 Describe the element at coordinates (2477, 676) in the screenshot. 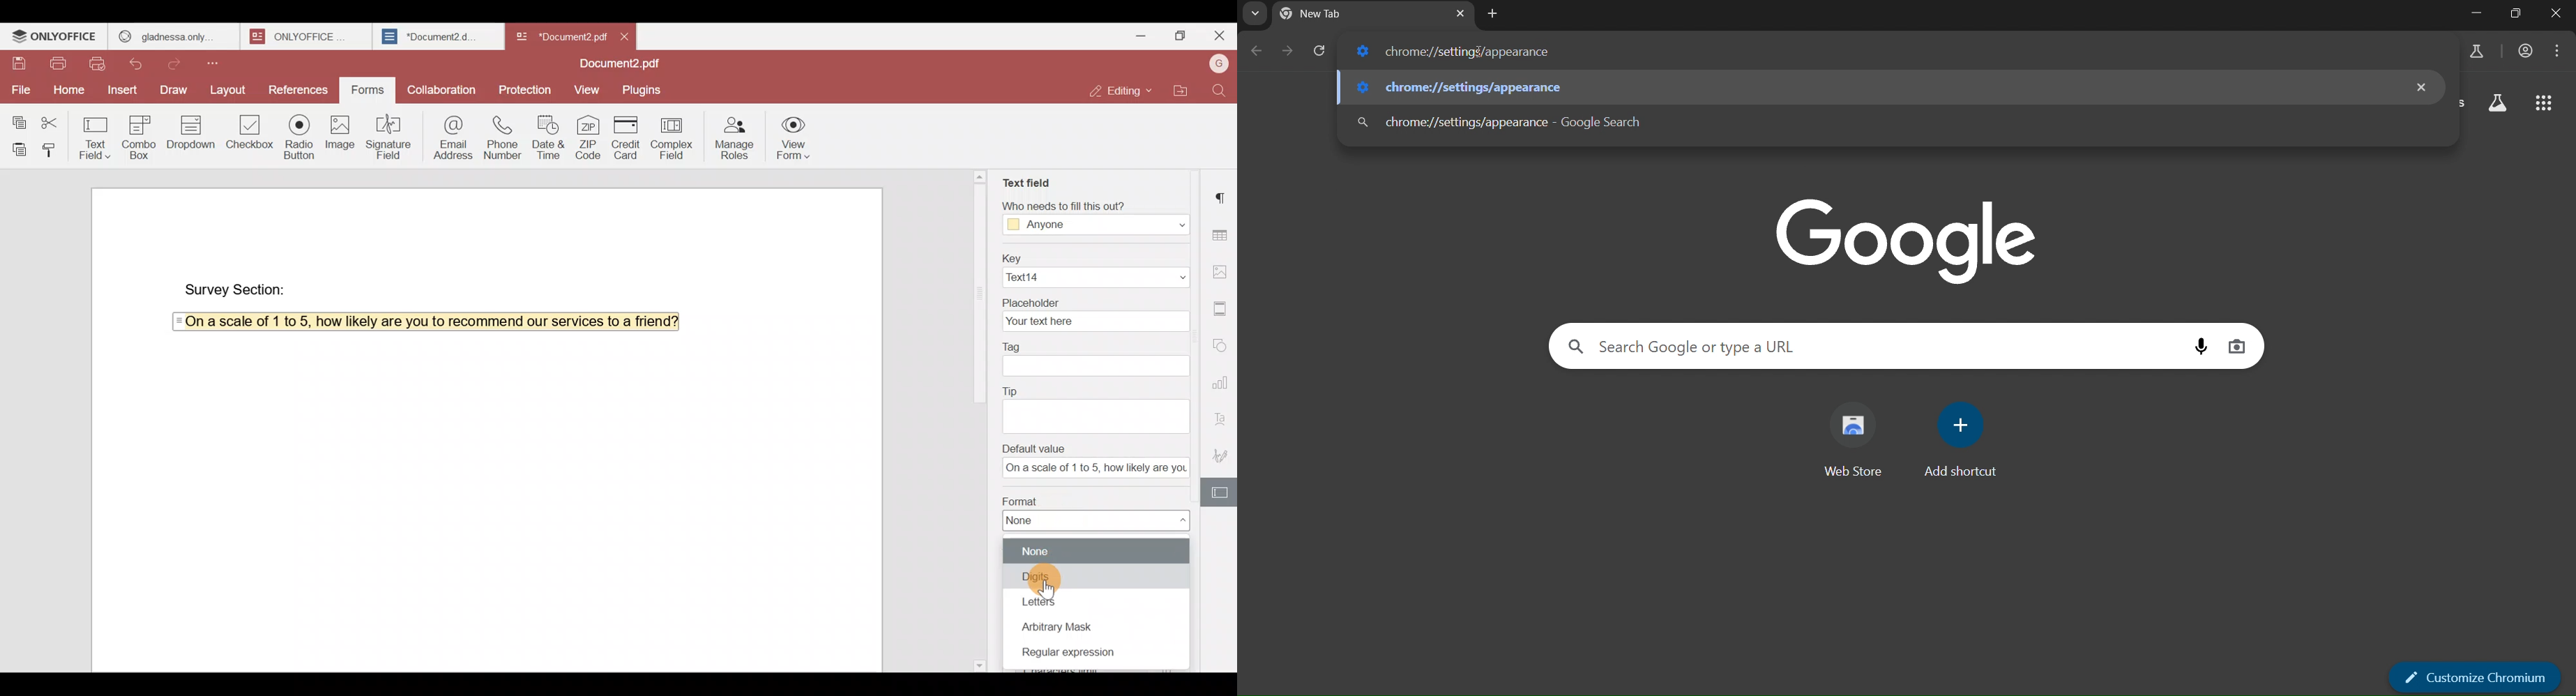

I see `customize chromium` at that location.